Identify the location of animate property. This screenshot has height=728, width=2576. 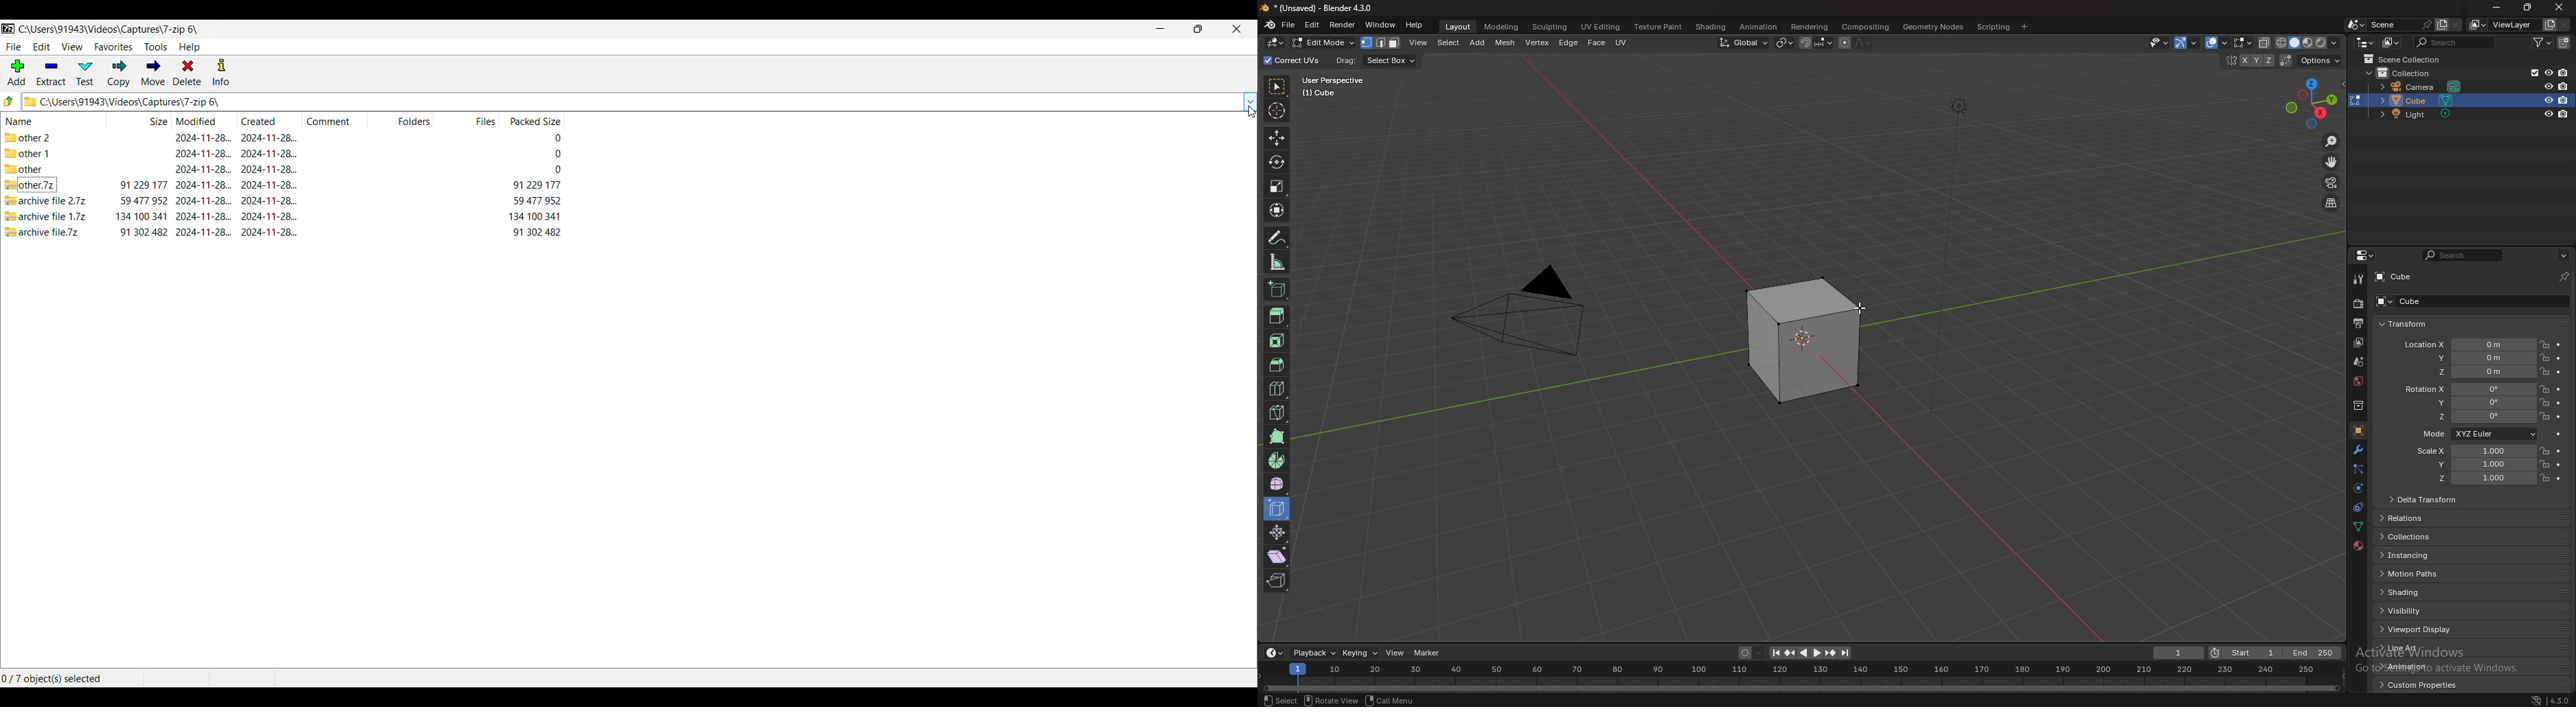
(2557, 433).